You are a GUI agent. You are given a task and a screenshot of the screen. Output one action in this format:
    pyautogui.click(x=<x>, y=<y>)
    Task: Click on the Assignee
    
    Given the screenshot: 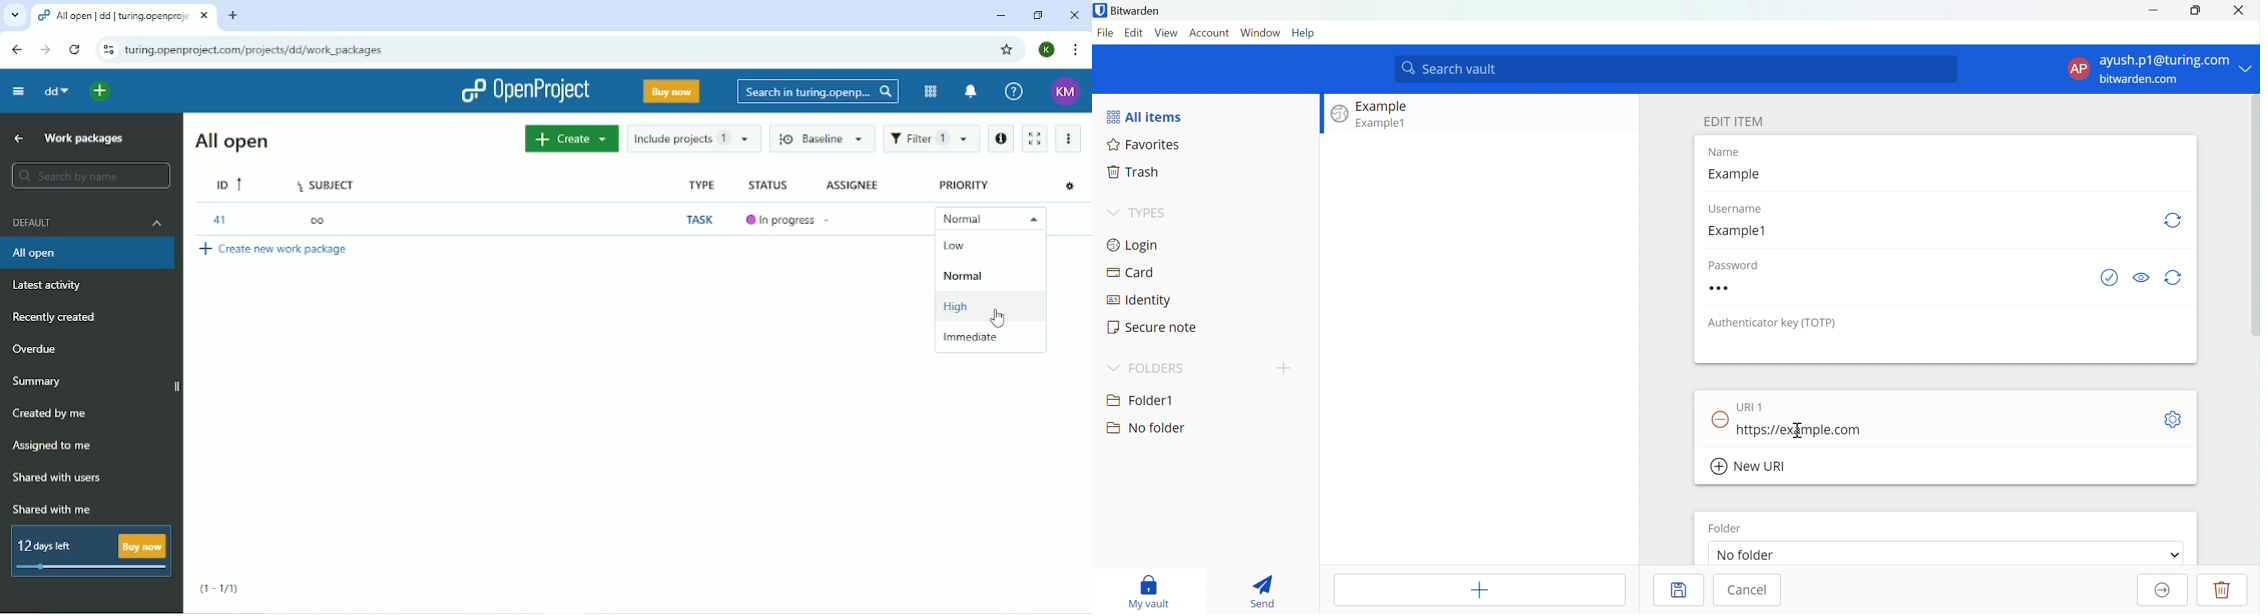 What is the action you would take?
    pyautogui.click(x=861, y=186)
    